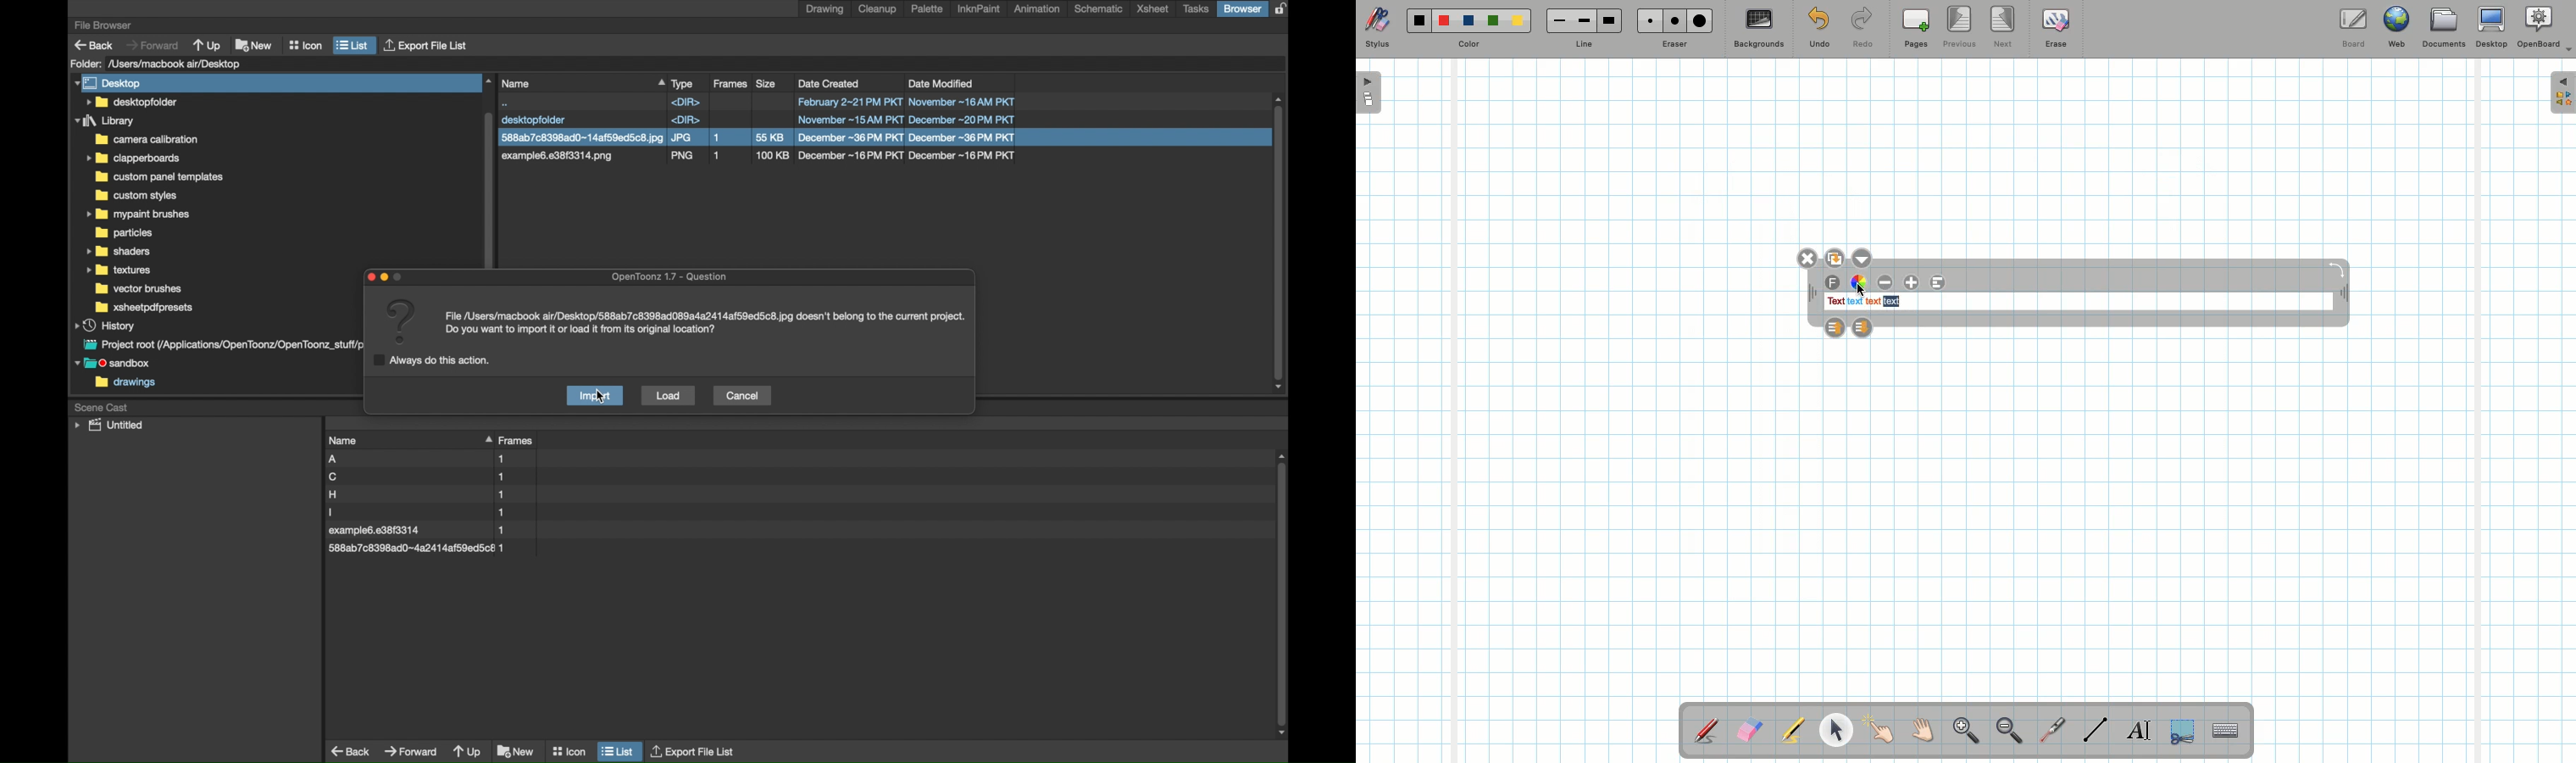 Image resolution: width=2576 pixels, height=784 pixels. I want to click on Pointer, so click(1879, 730).